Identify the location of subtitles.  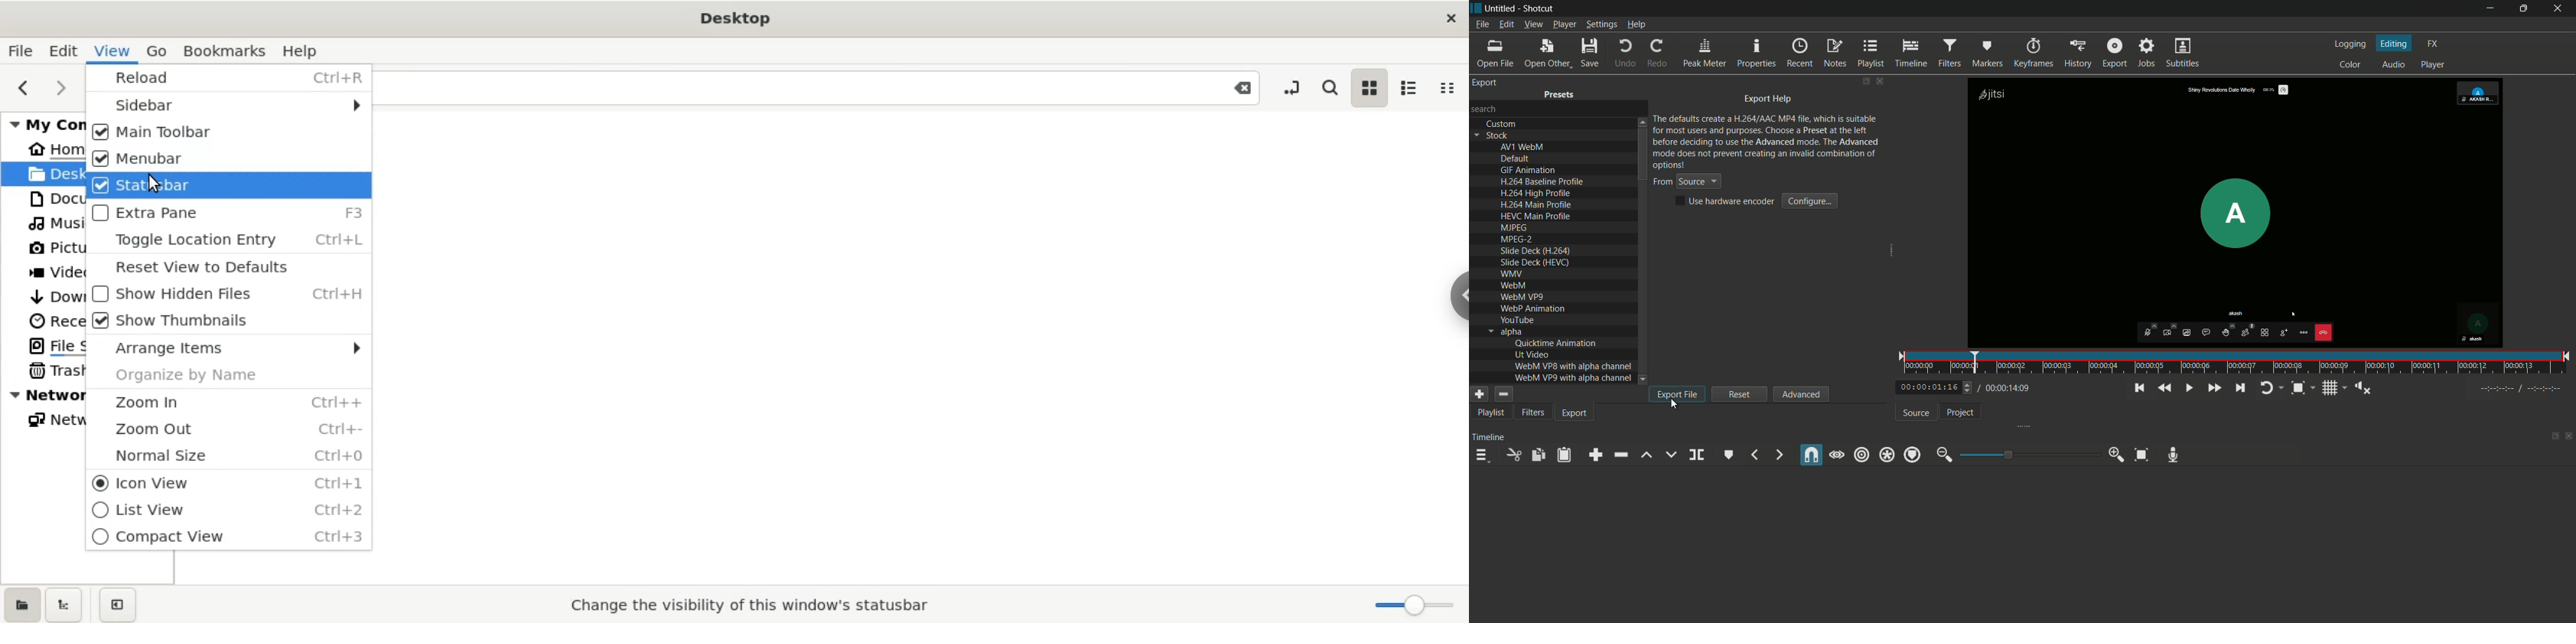
(2183, 53).